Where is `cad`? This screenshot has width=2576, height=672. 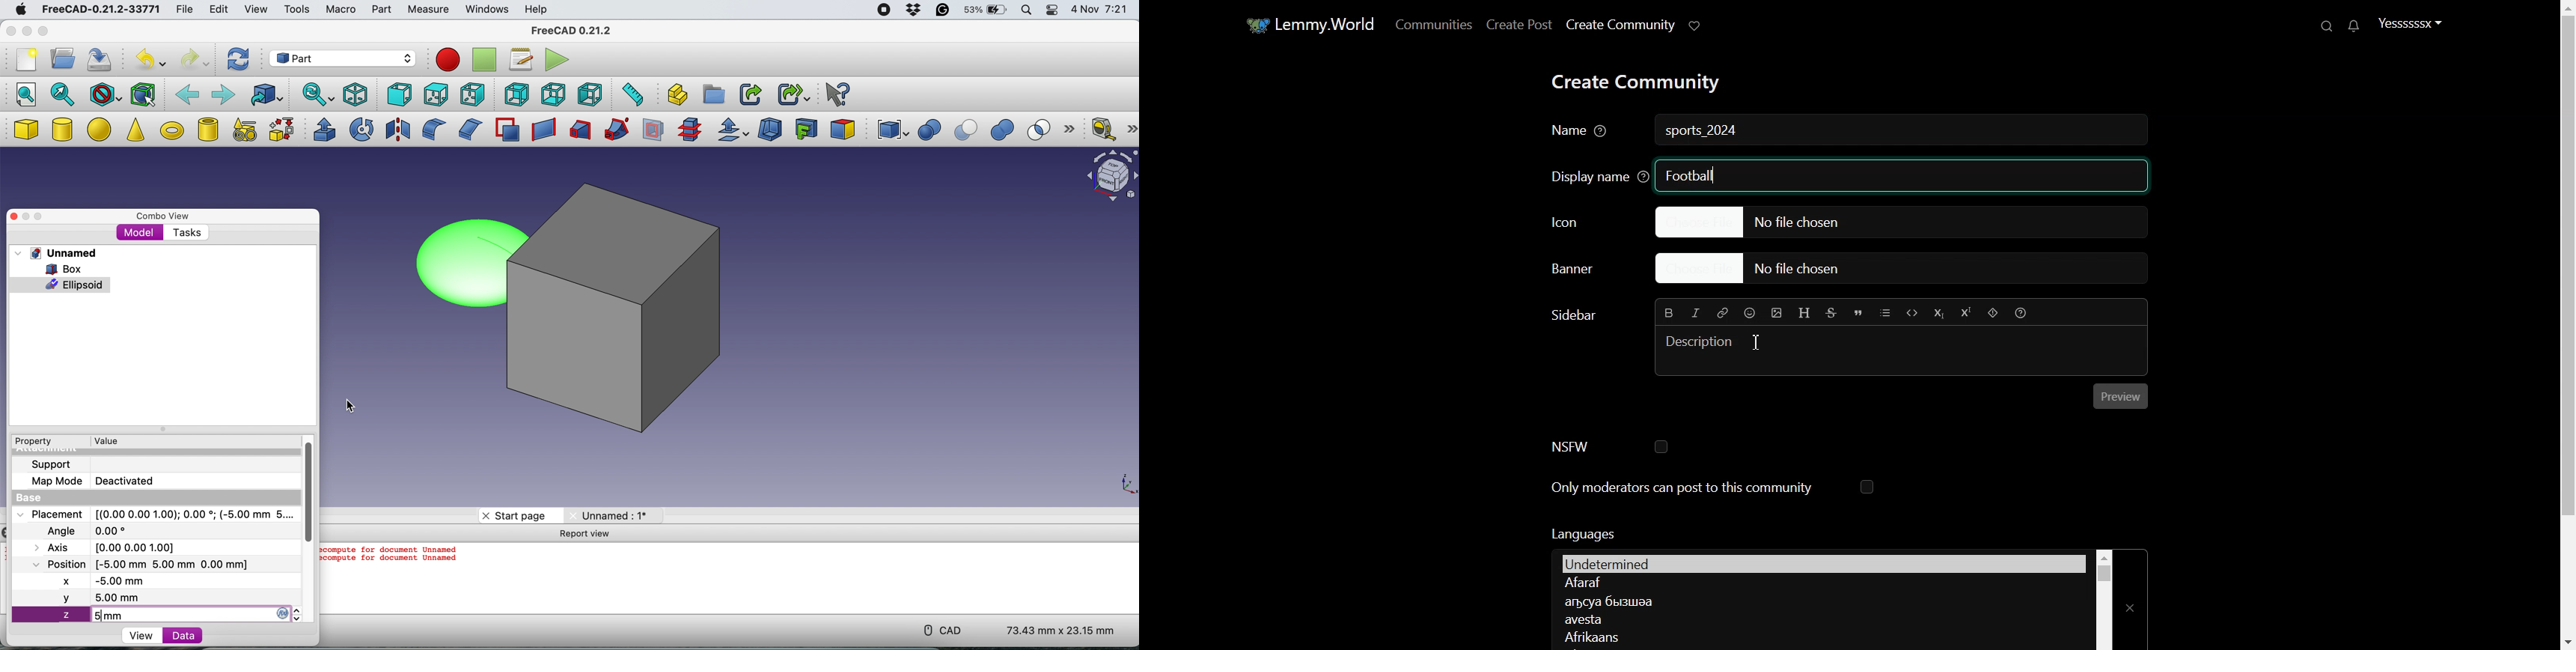 cad is located at coordinates (940, 631).